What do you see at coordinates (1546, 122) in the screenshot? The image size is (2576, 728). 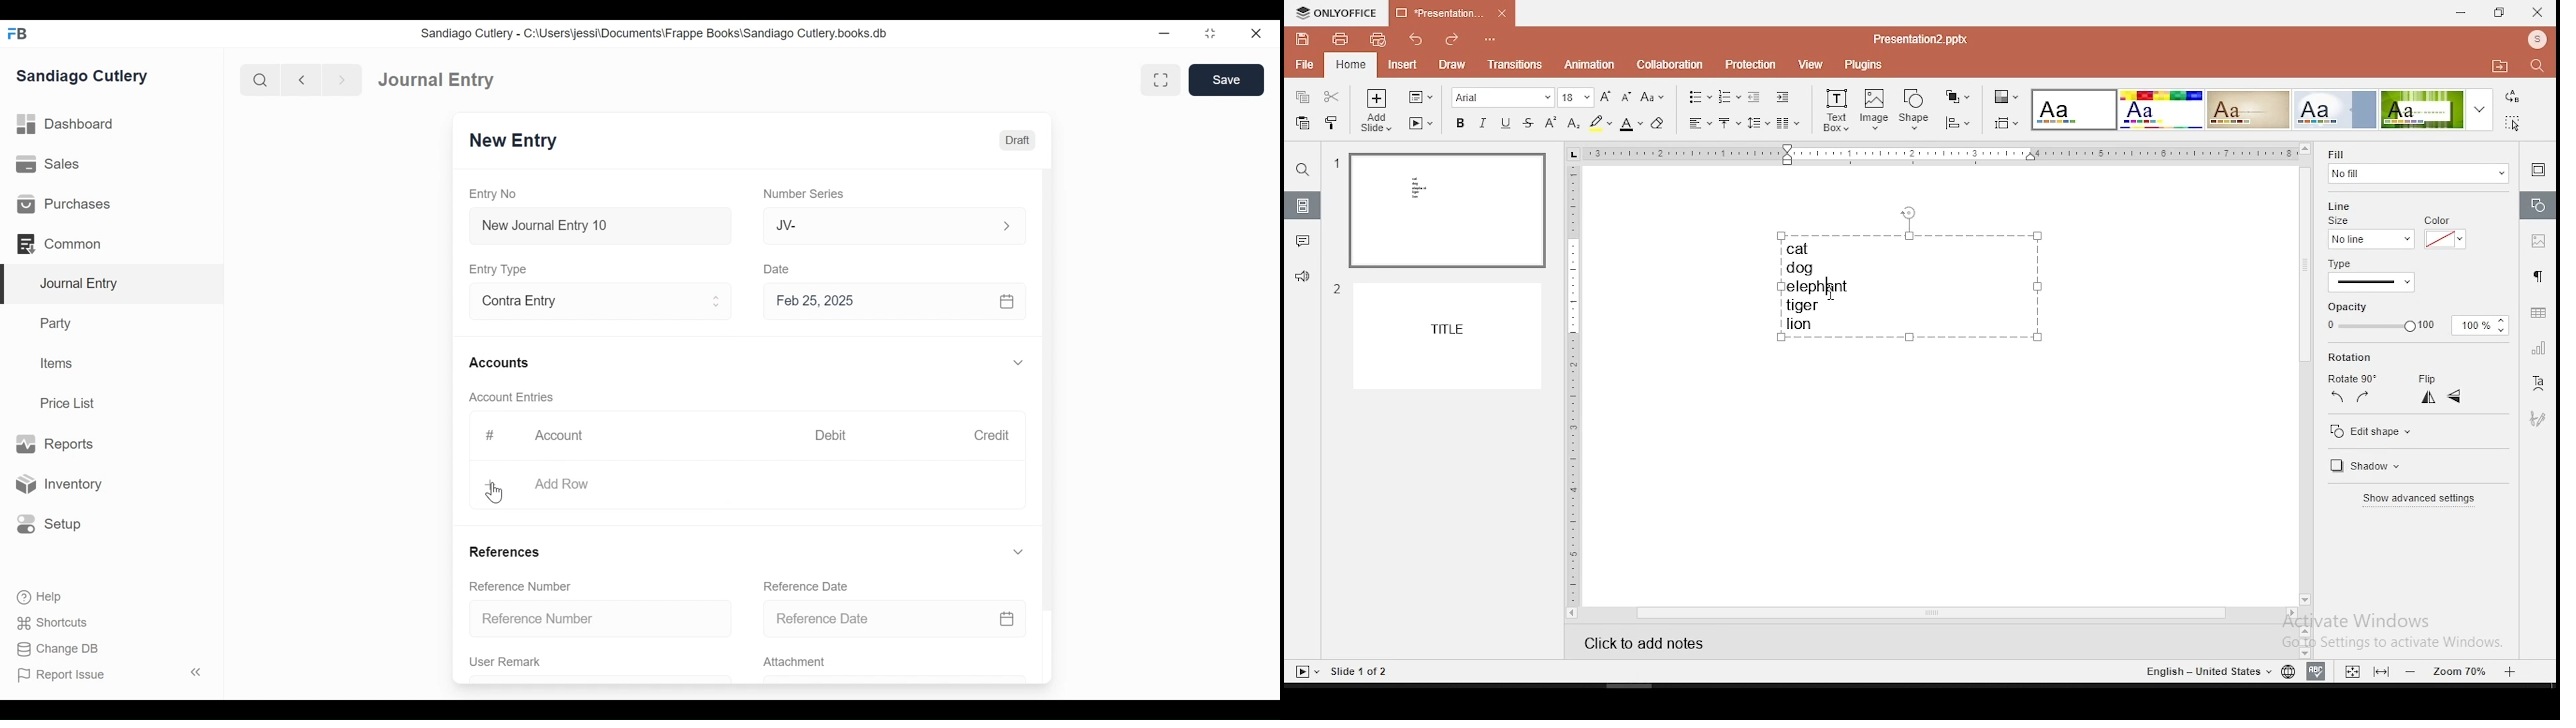 I see `superscript` at bounding box center [1546, 122].